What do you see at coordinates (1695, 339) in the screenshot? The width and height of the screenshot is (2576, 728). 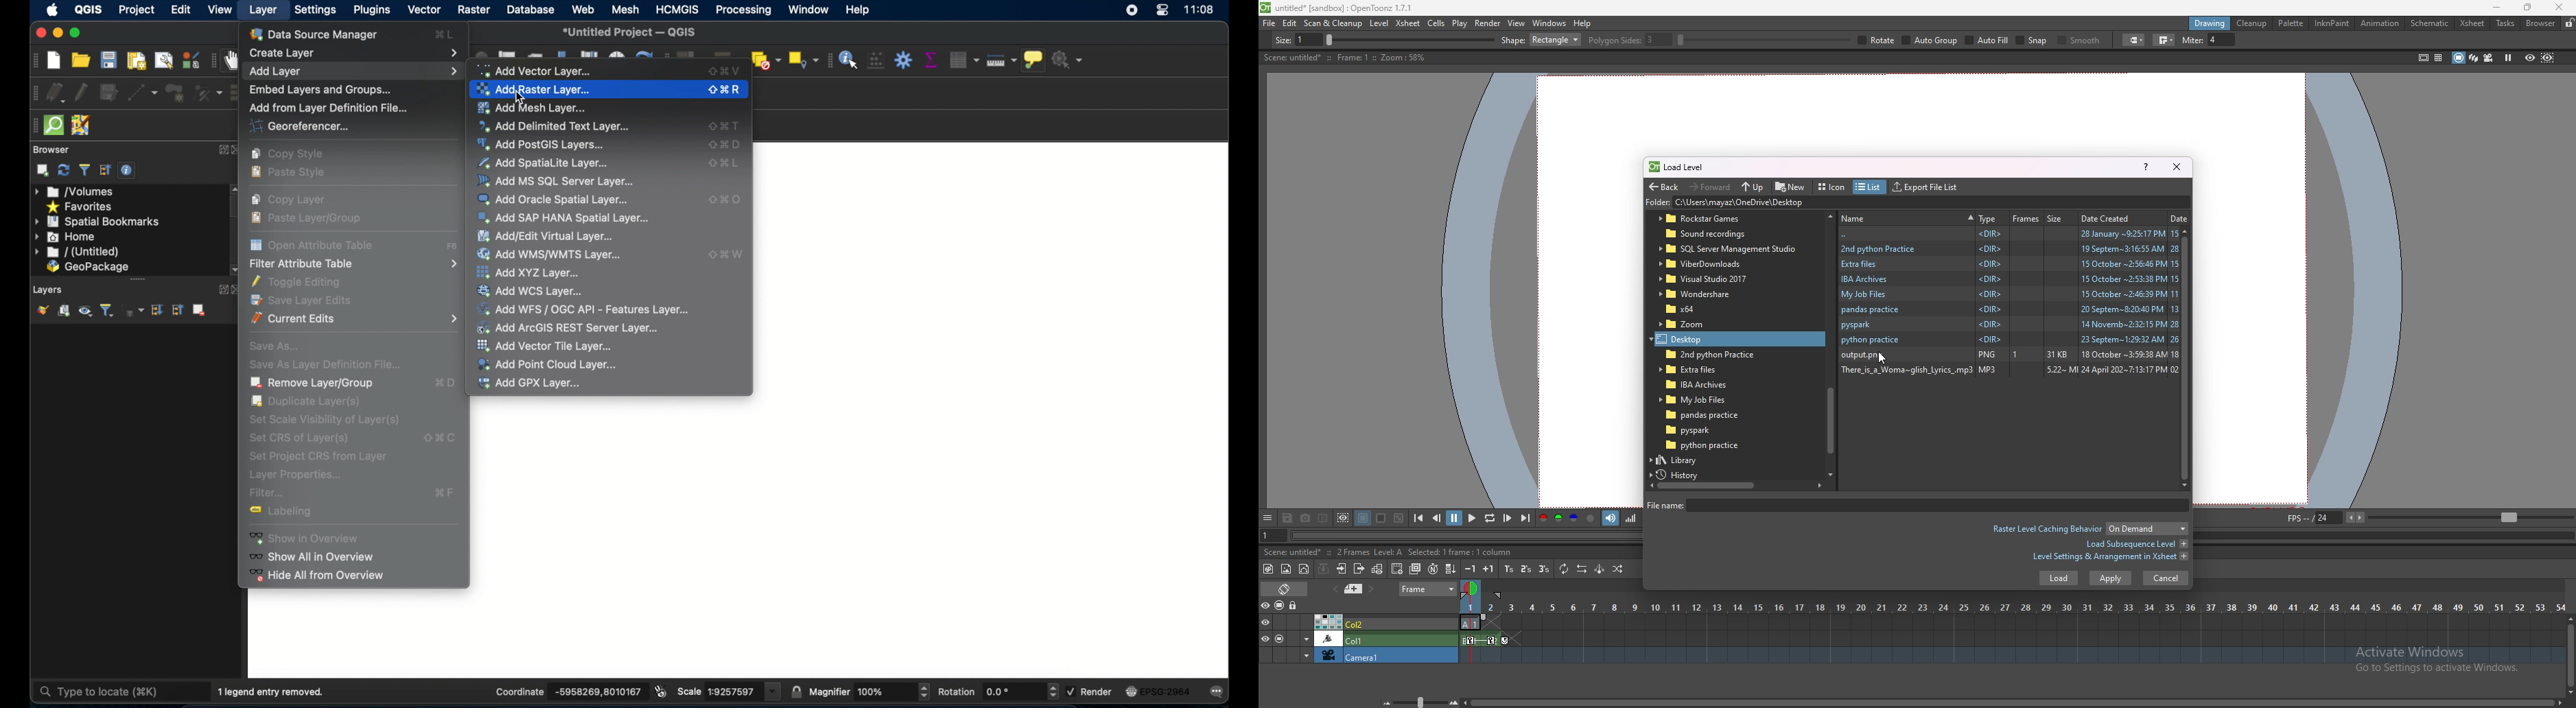 I see `folder` at bounding box center [1695, 339].